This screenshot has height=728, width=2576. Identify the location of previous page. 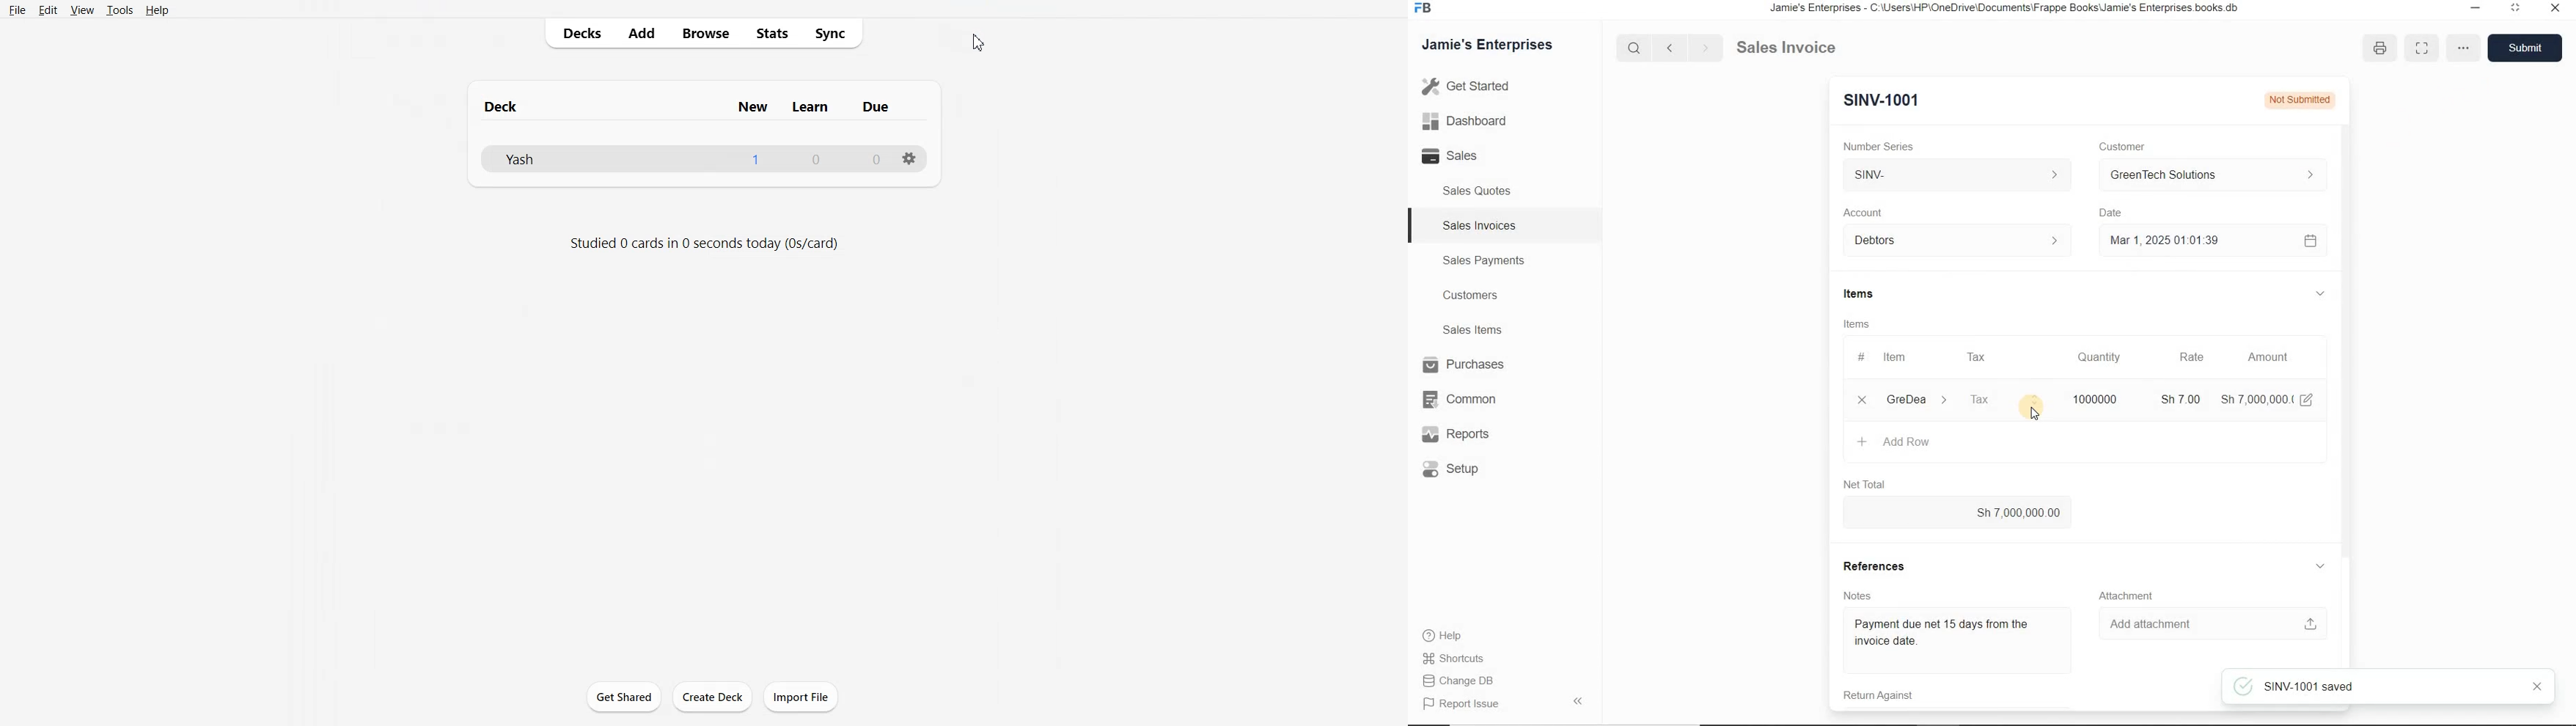
(1669, 48).